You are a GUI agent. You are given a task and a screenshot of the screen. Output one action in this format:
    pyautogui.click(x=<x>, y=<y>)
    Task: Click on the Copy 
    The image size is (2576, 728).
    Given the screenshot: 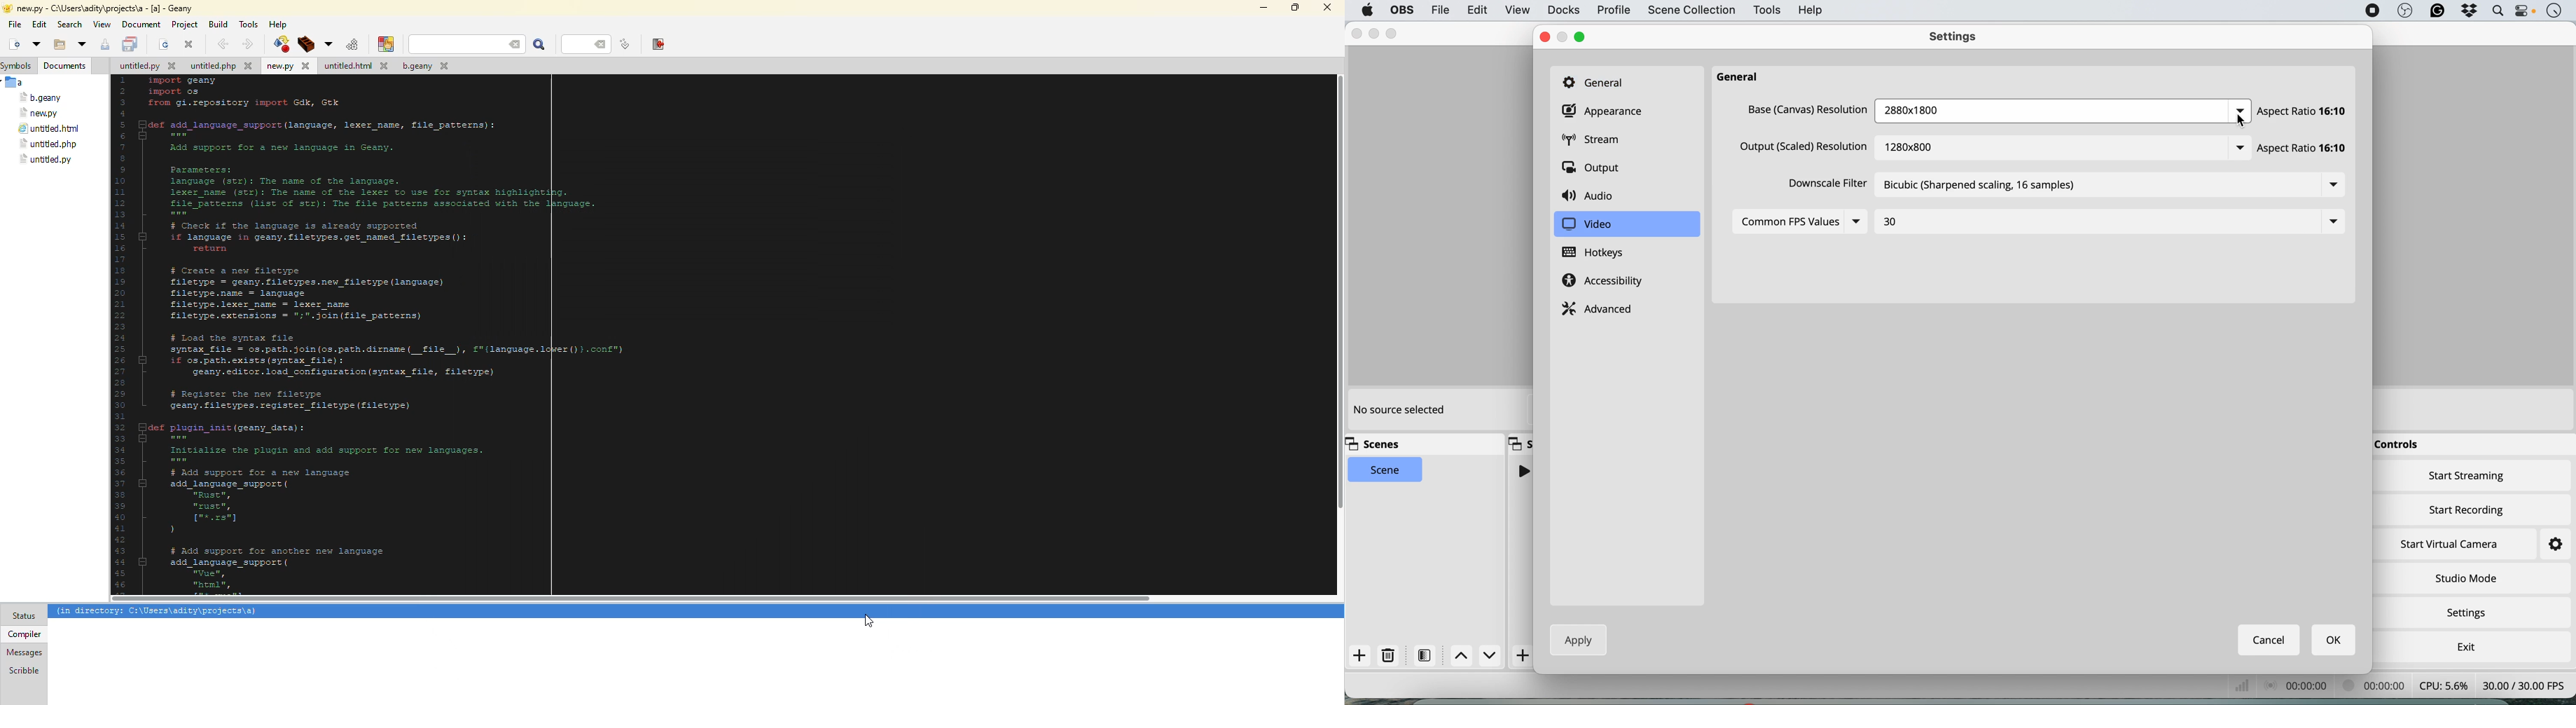 What is the action you would take?
    pyautogui.click(x=1521, y=442)
    